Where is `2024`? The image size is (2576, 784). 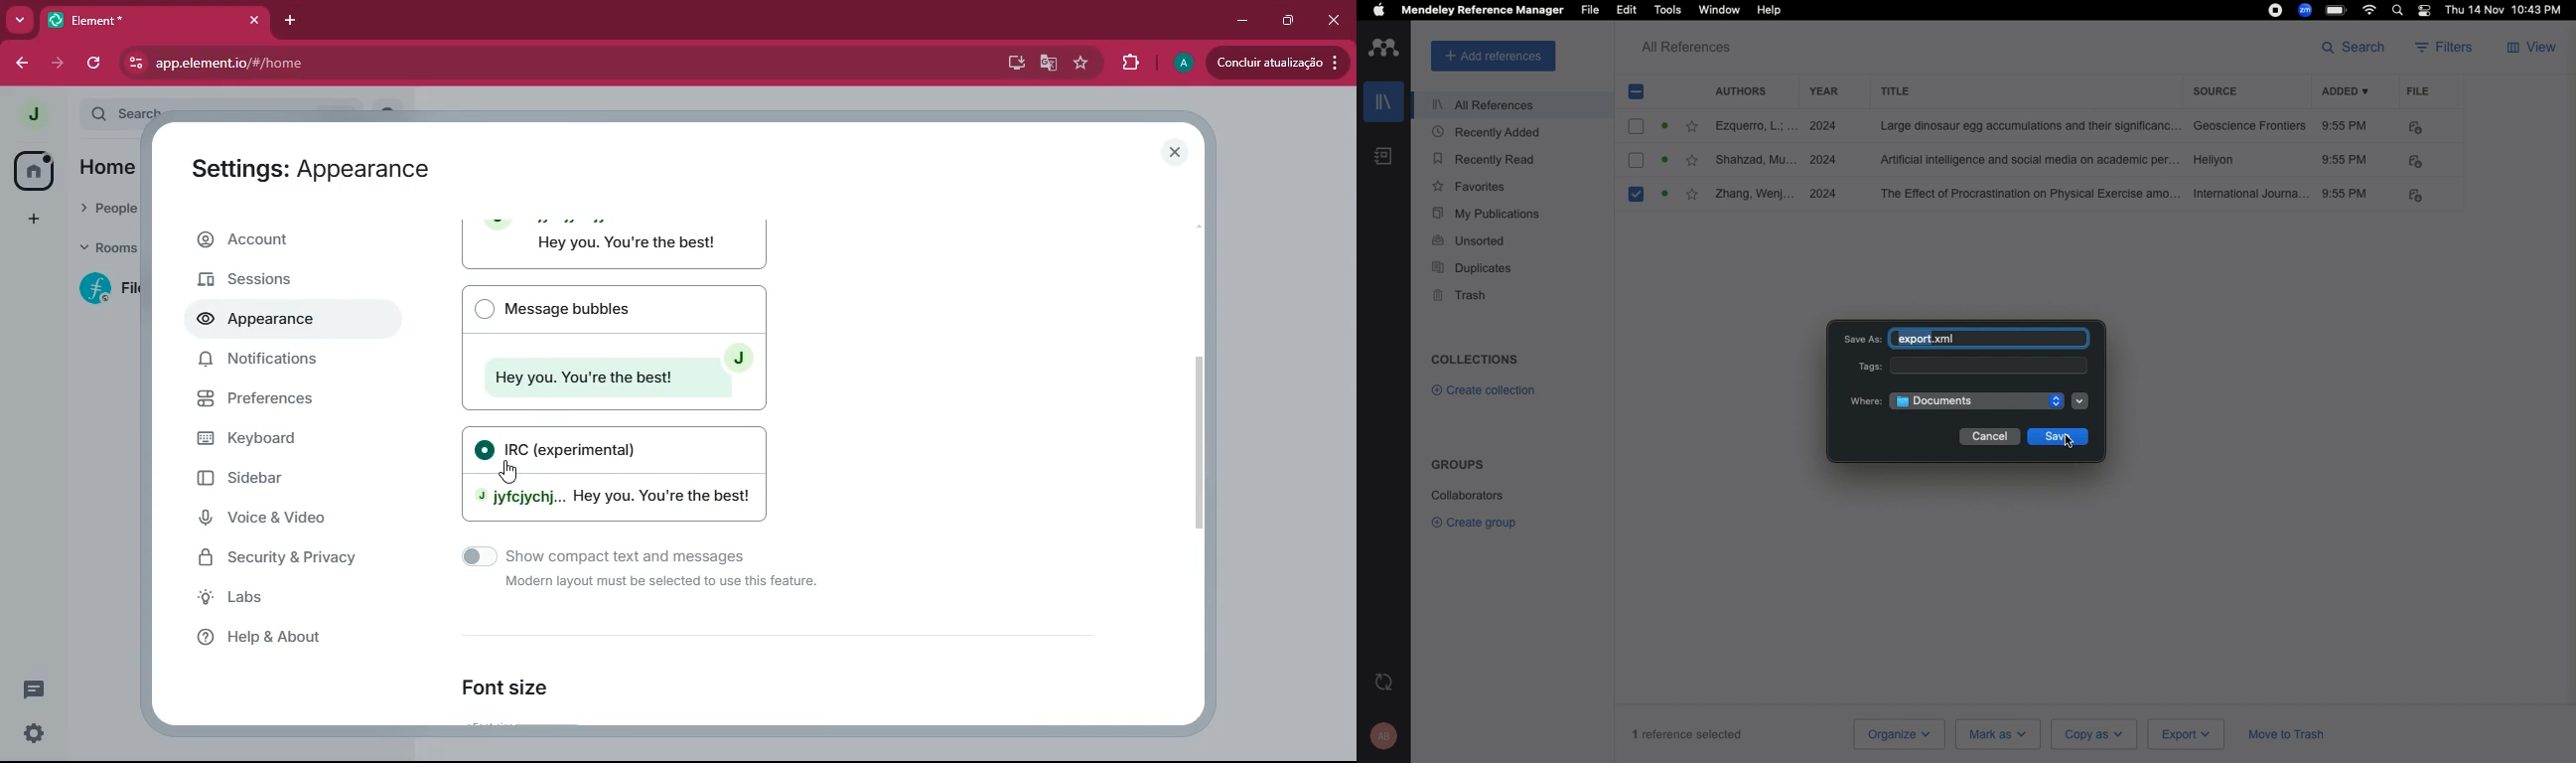
2024 is located at coordinates (1823, 160).